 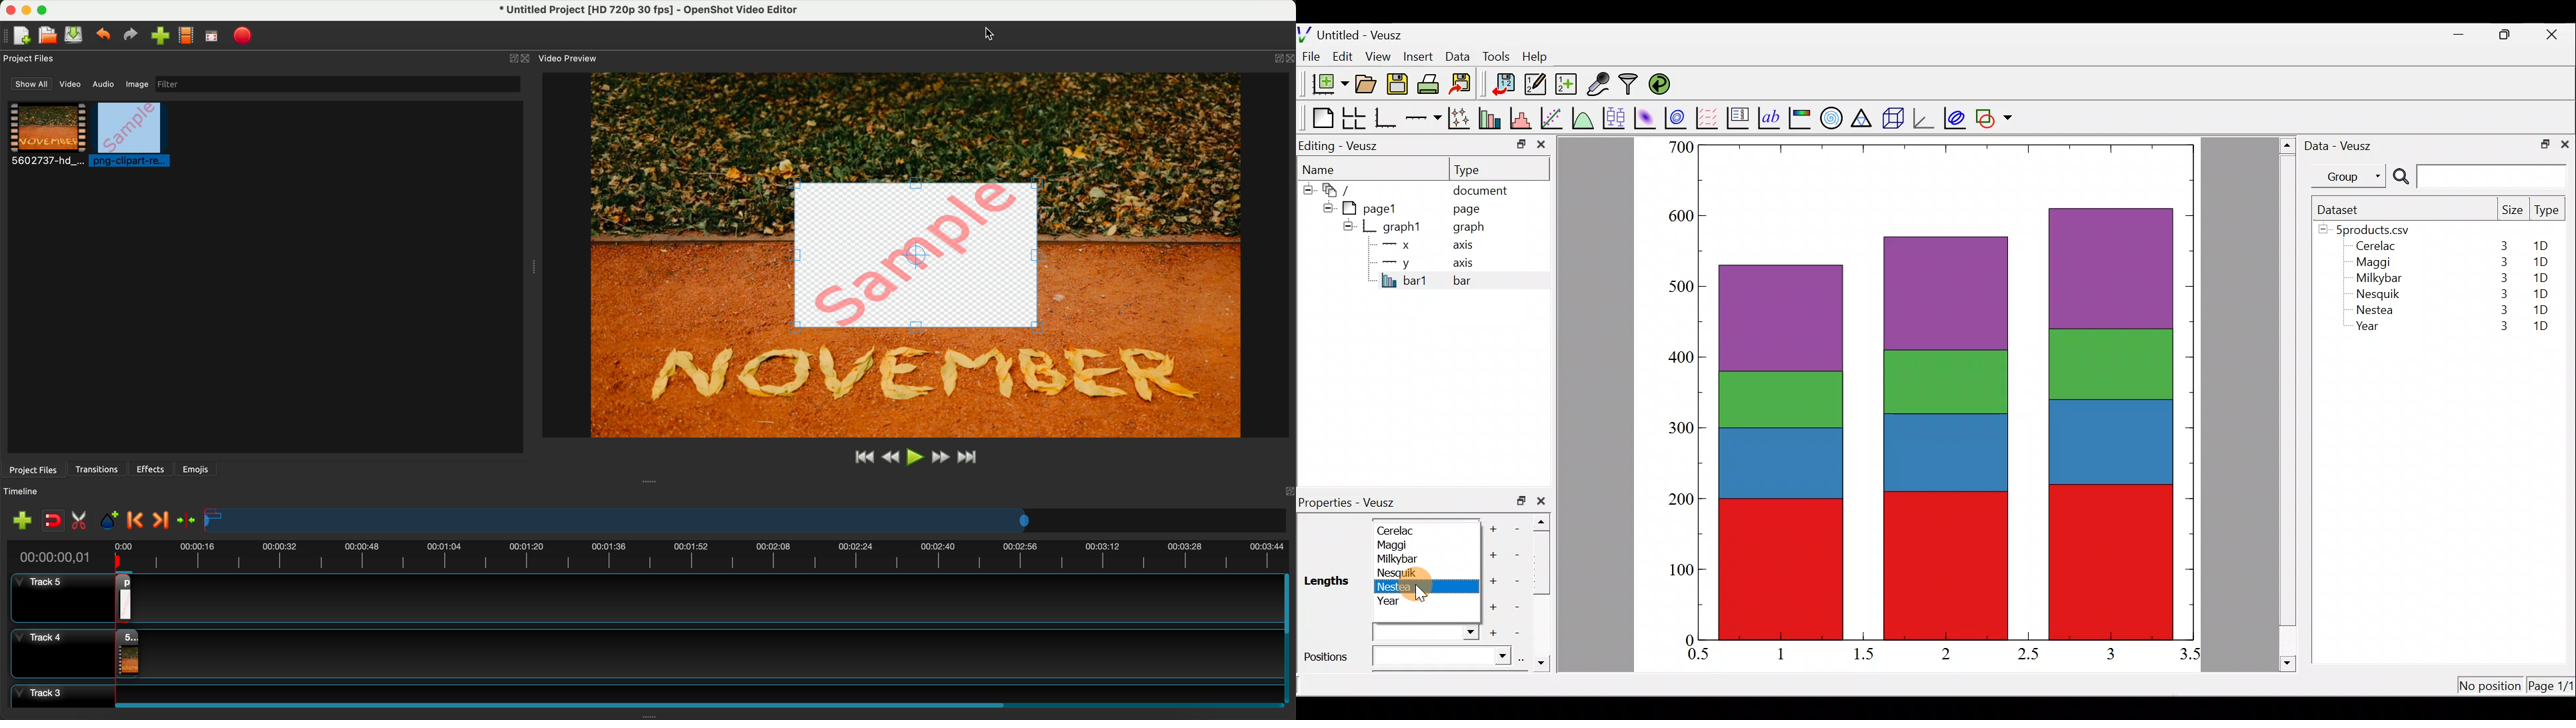 What do you see at coordinates (133, 36) in the screenshot?
I see `redo` at bounding box center [133, 36].